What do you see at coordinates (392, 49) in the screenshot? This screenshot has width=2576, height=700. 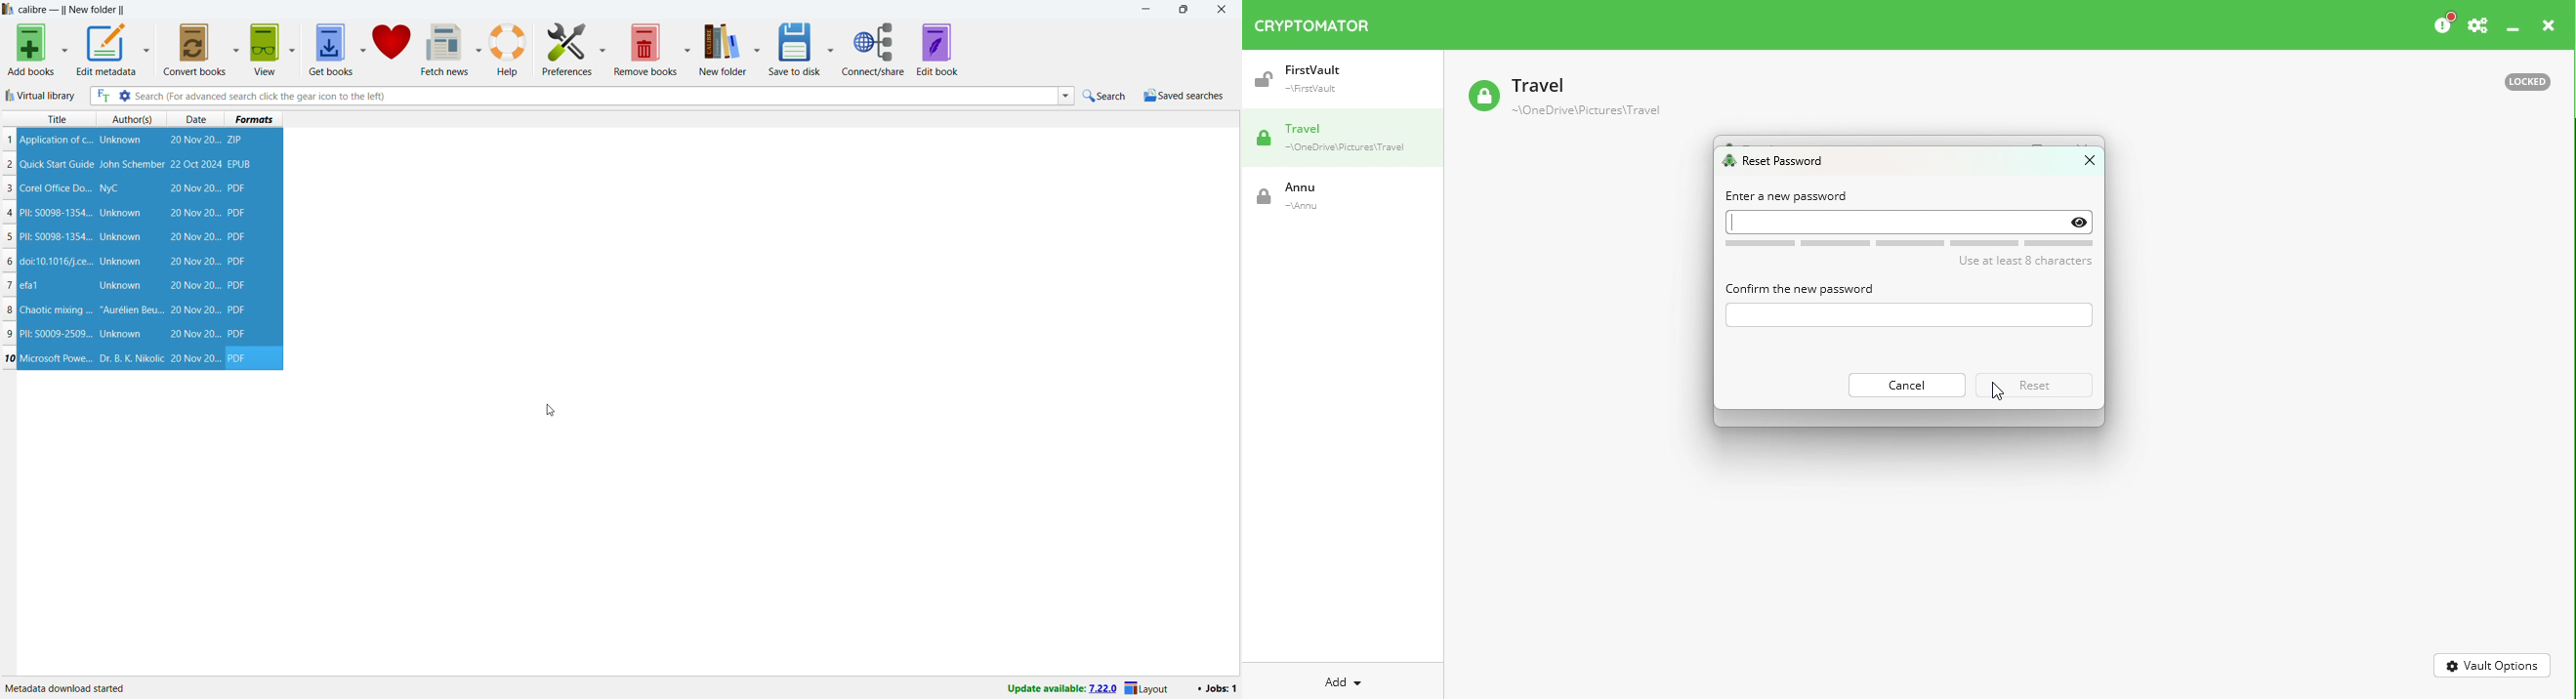 I see `donate to calibre` at bounding box center [392, 49].